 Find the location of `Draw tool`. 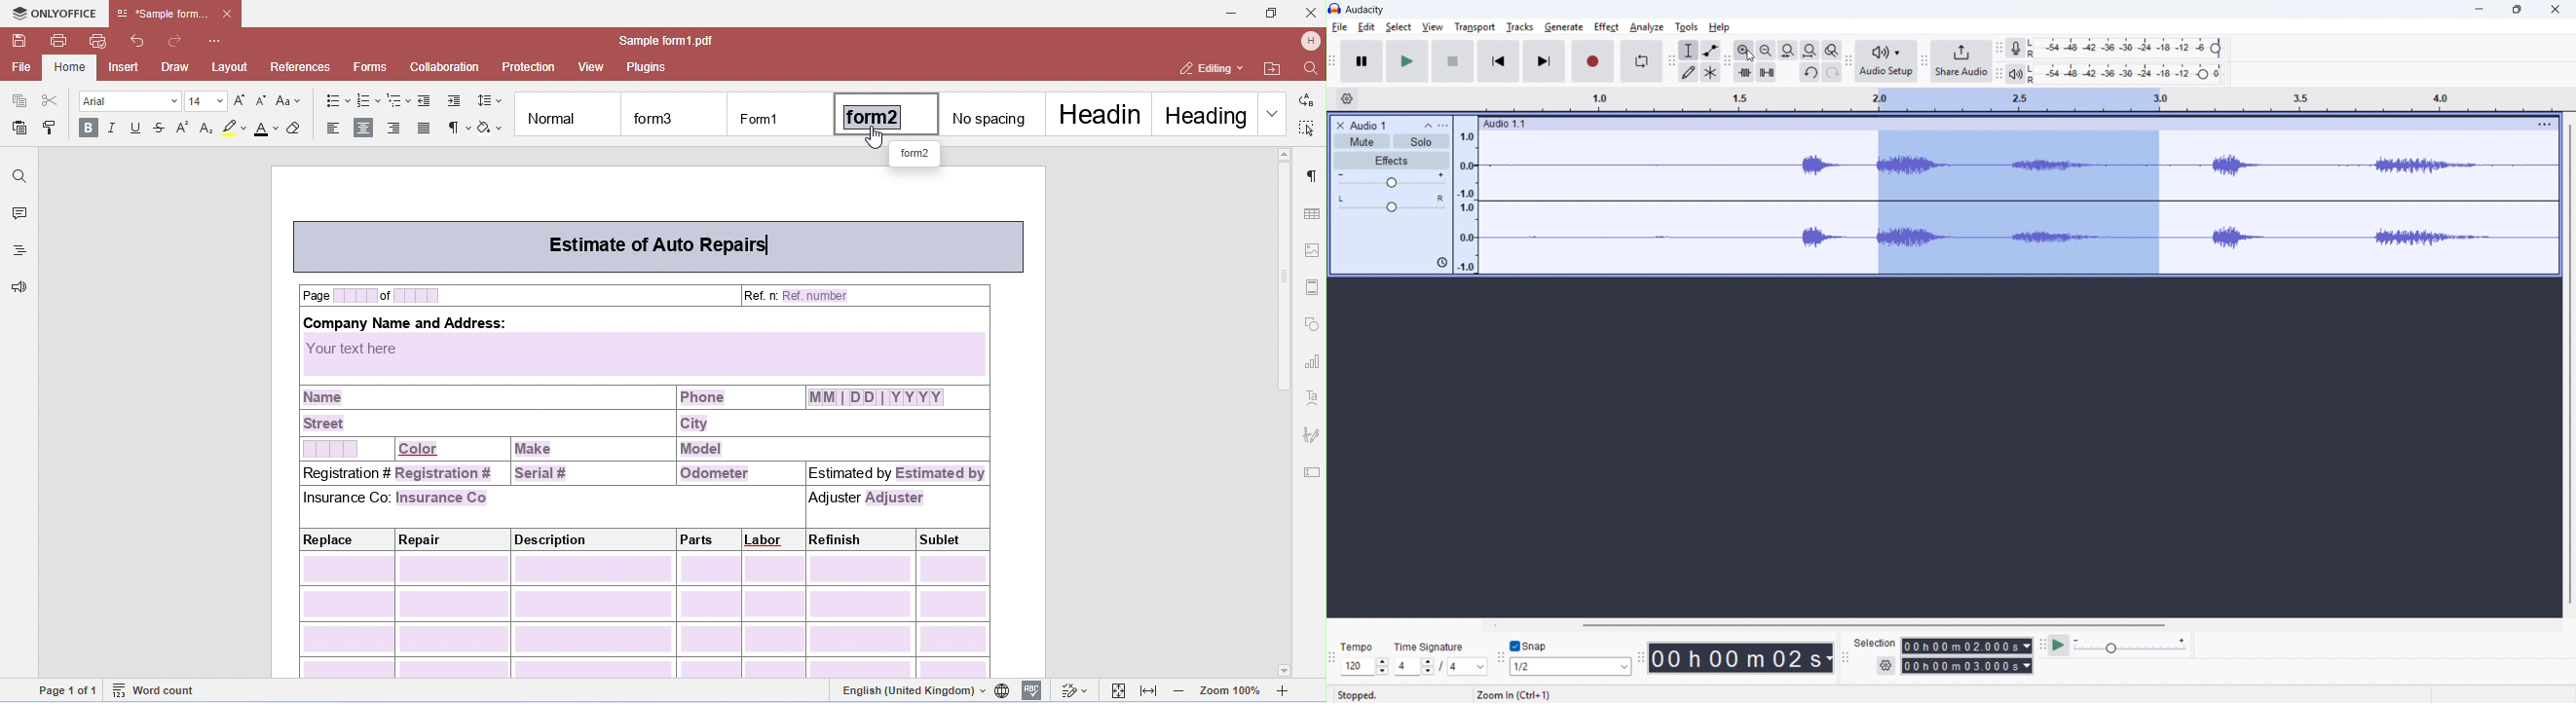

Draw tool is located at coordinates (1689, 72).